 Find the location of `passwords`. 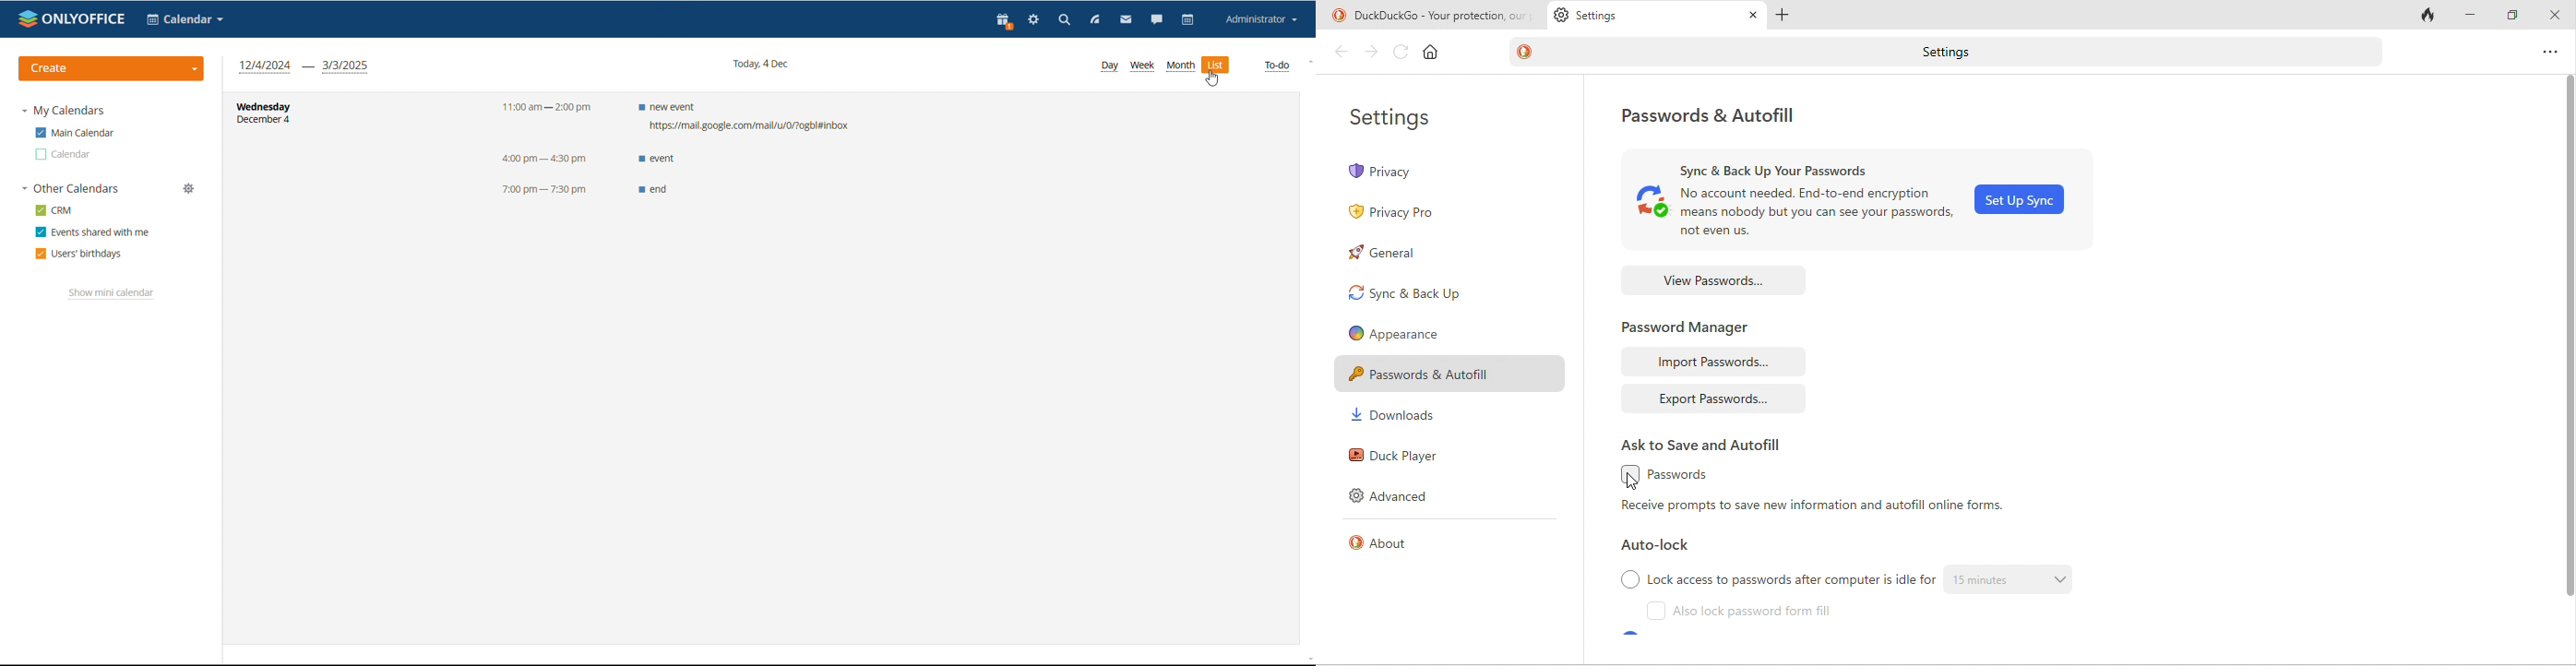

passwords is located at coordinates (1681, 478).